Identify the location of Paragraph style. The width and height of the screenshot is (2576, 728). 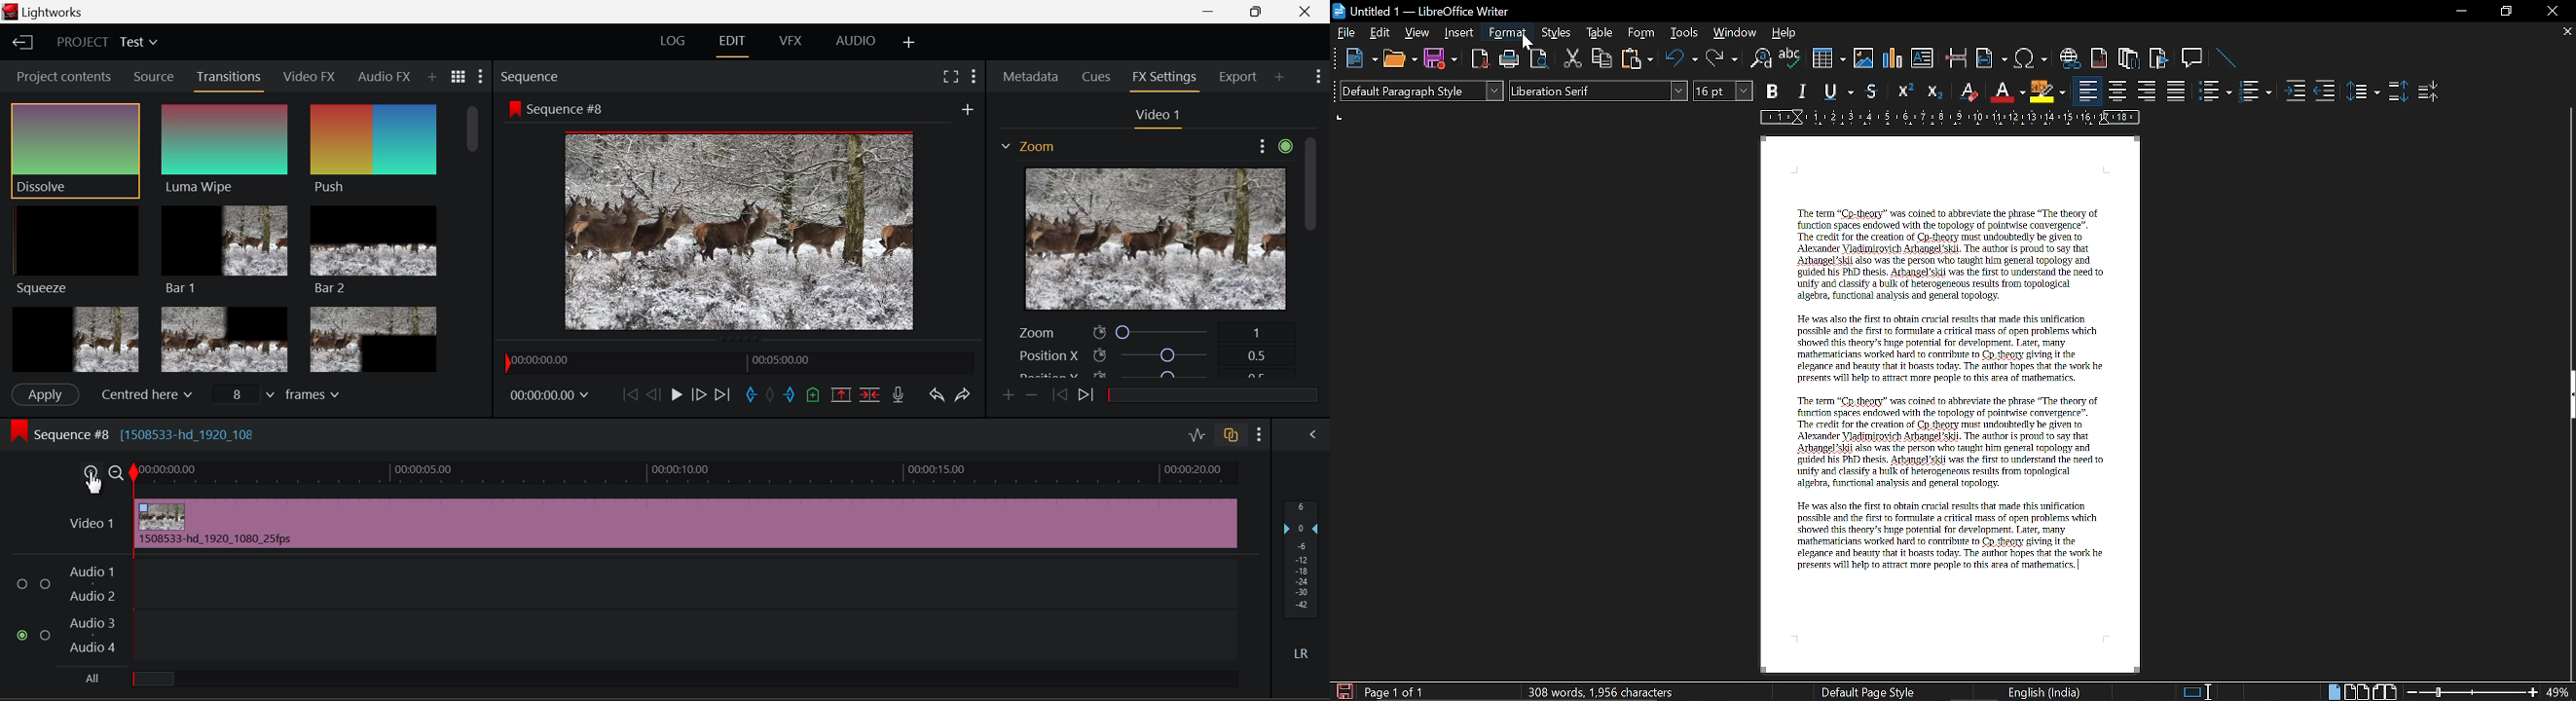
(1421, 91).